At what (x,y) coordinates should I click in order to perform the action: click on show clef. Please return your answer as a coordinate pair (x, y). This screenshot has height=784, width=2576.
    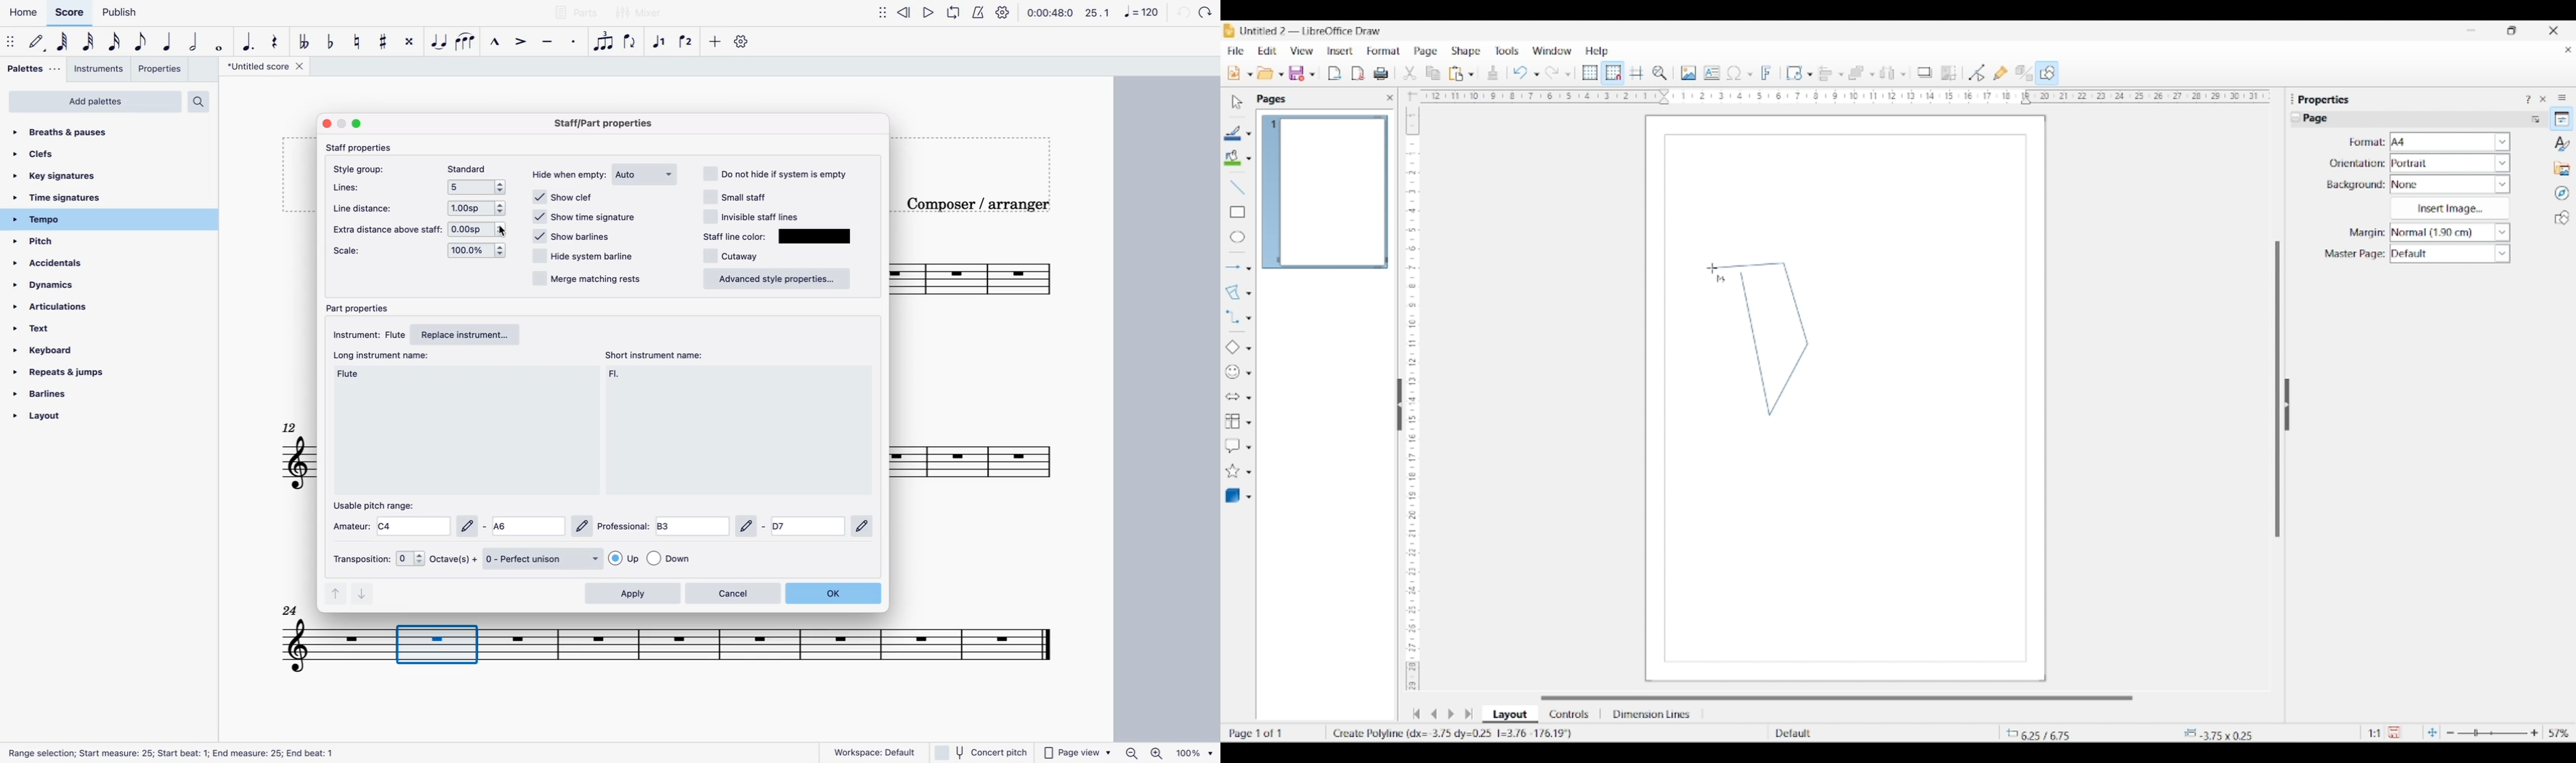
    Looking at the image, I should click on (584, 197).